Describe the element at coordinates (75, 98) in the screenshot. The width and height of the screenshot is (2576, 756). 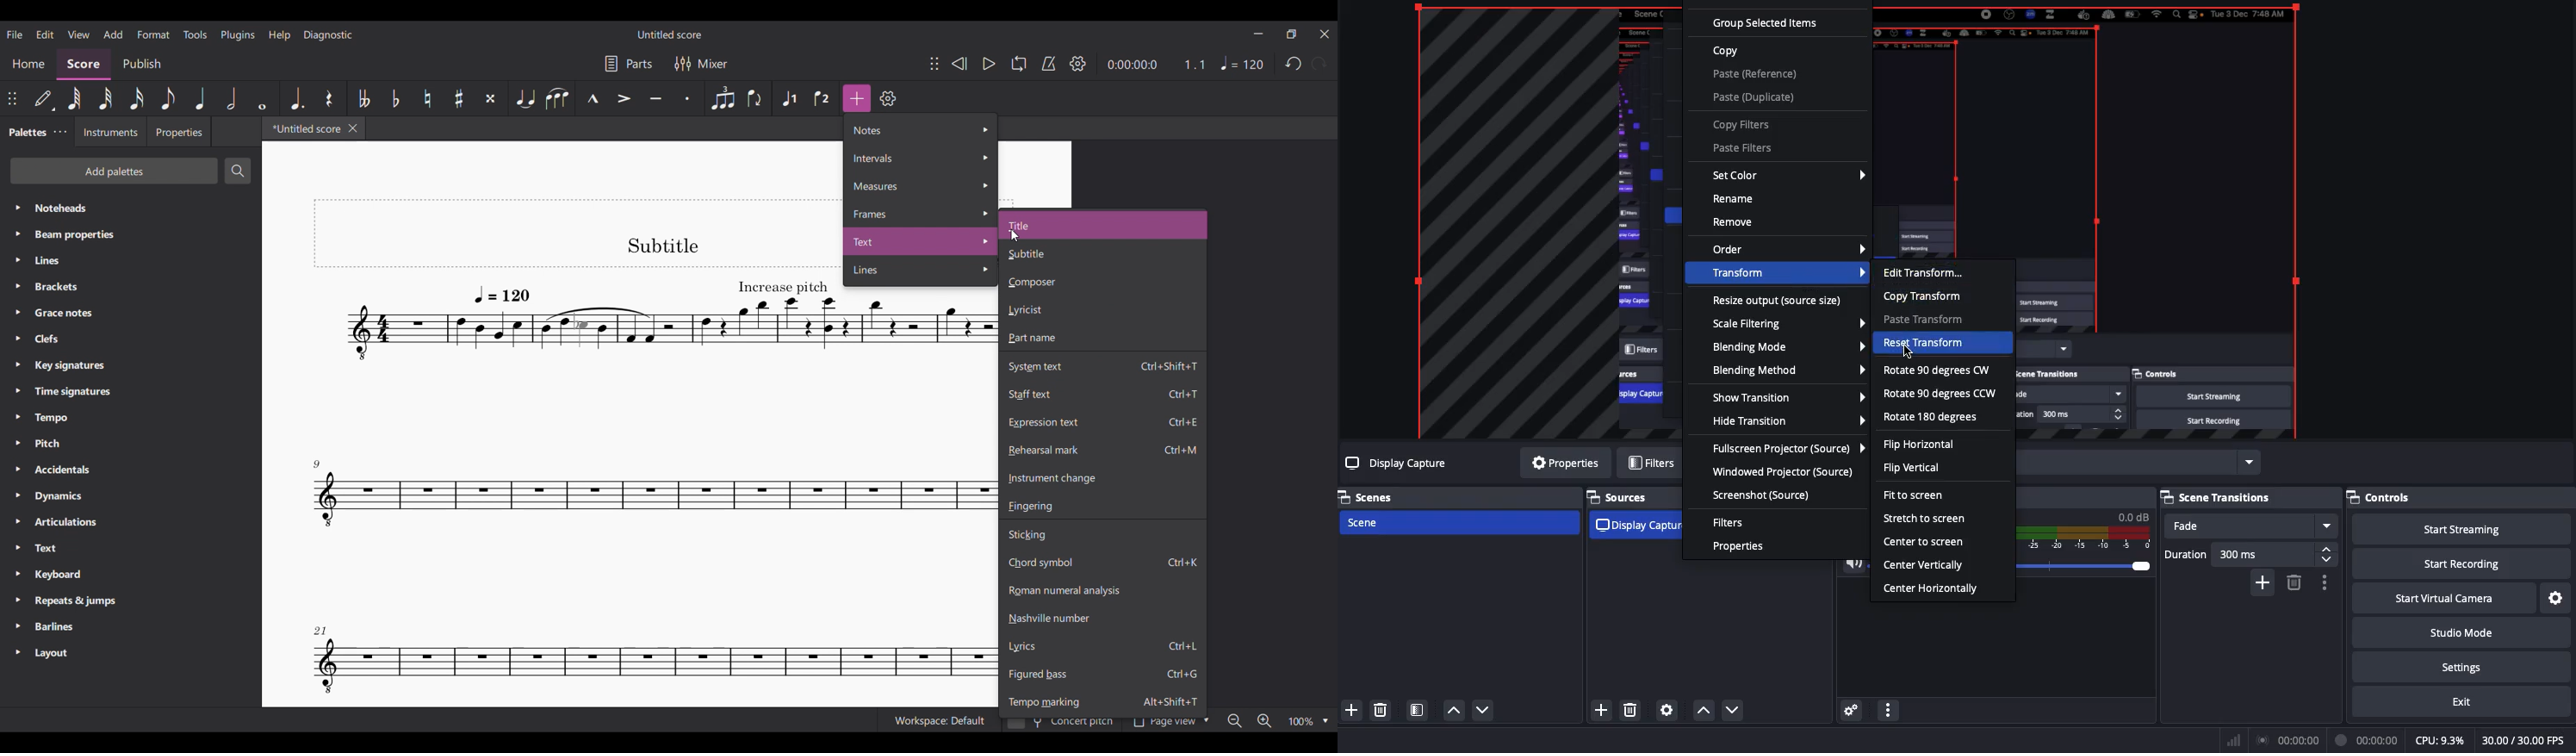
I see `64th note` at that location.